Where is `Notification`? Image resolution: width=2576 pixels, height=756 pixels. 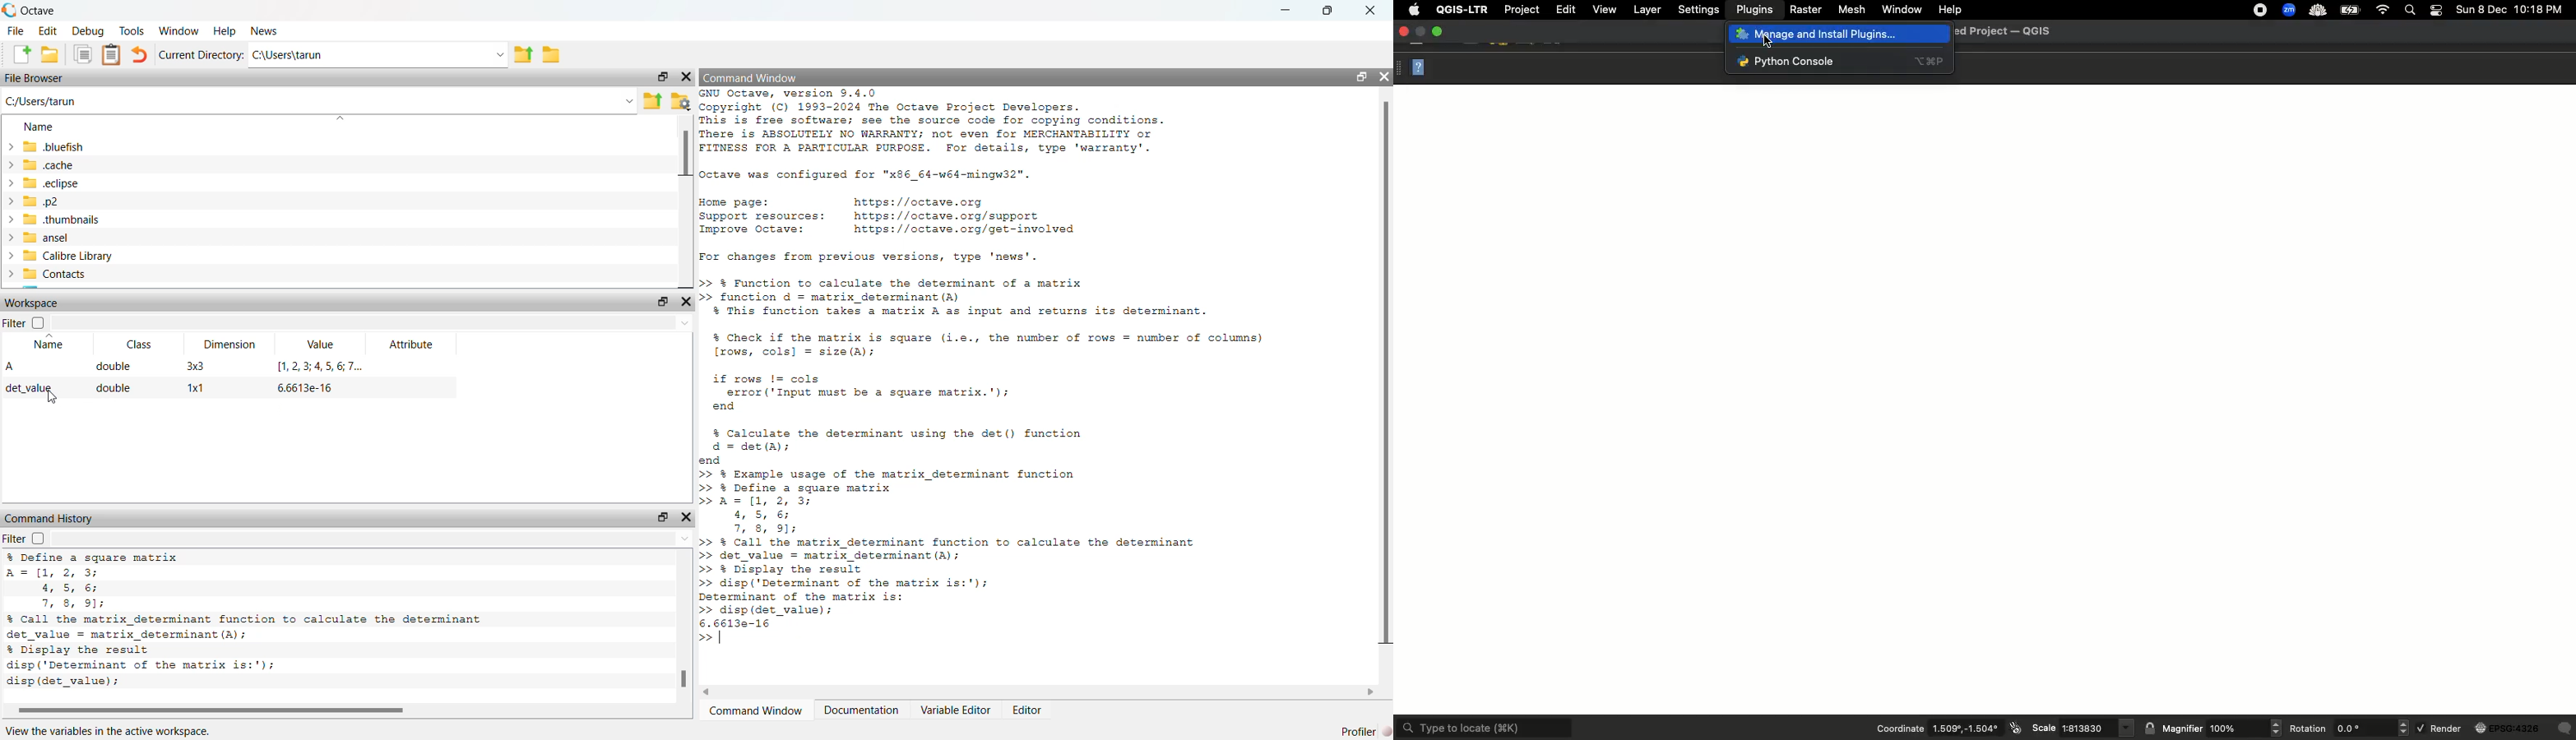
Notification is located at coordinates (2439, 11).